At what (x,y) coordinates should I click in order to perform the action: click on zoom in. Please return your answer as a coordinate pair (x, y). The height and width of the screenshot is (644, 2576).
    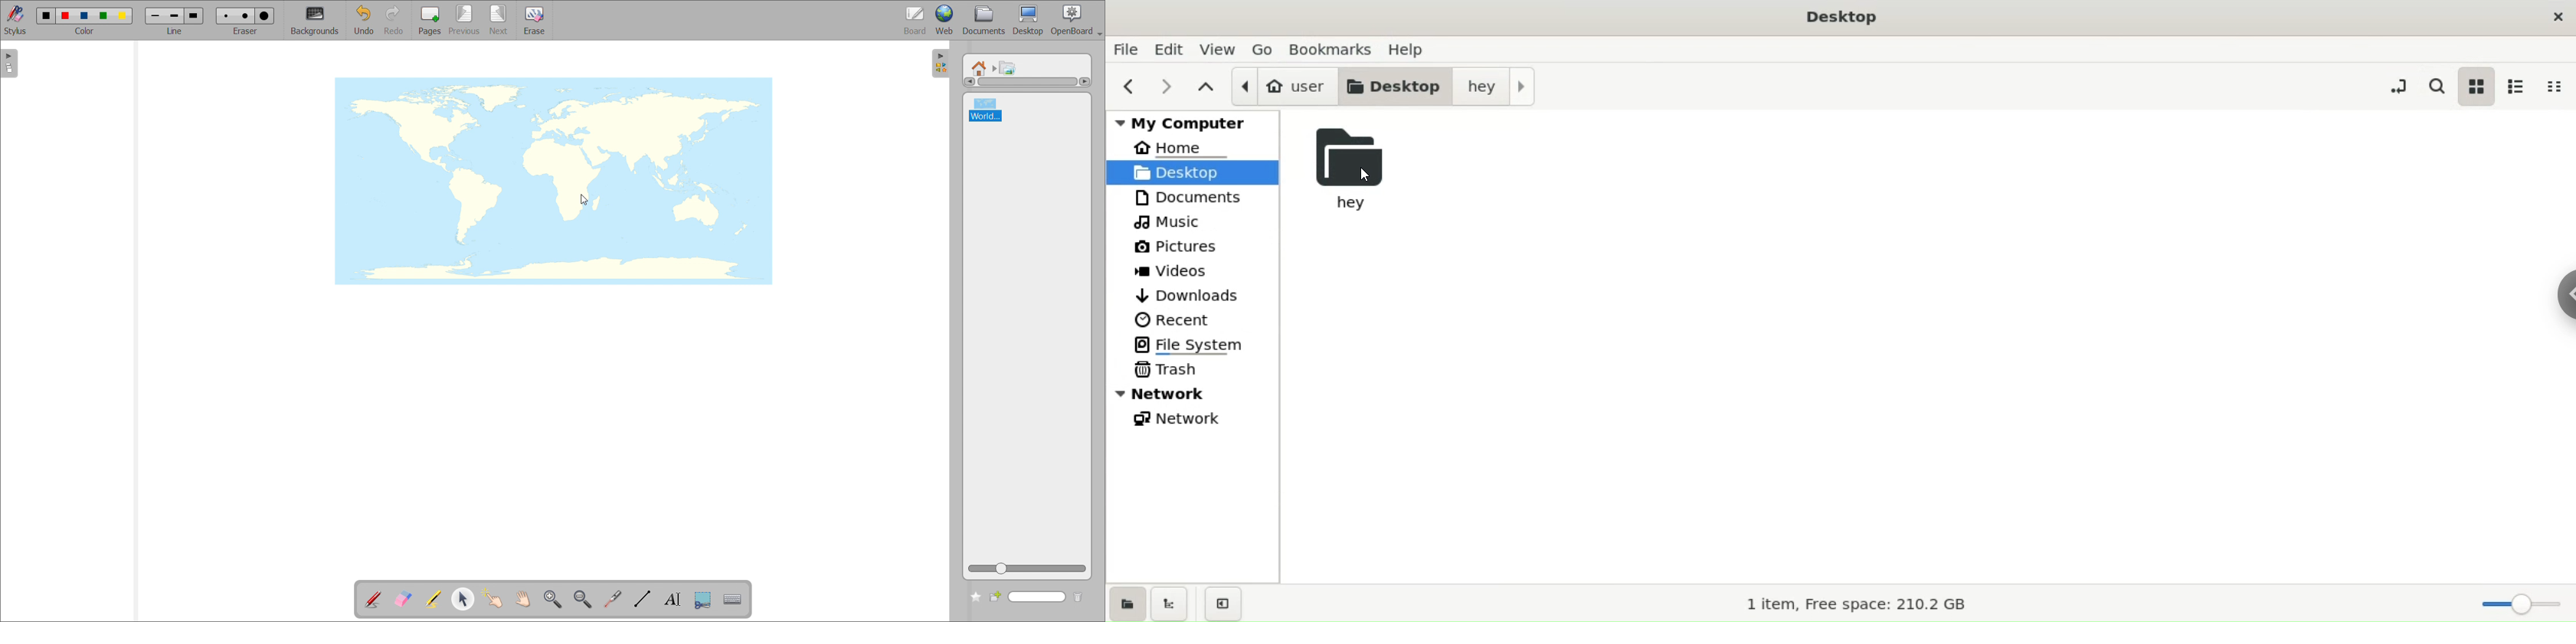
    Looking at the image, I should click on (554, 599).